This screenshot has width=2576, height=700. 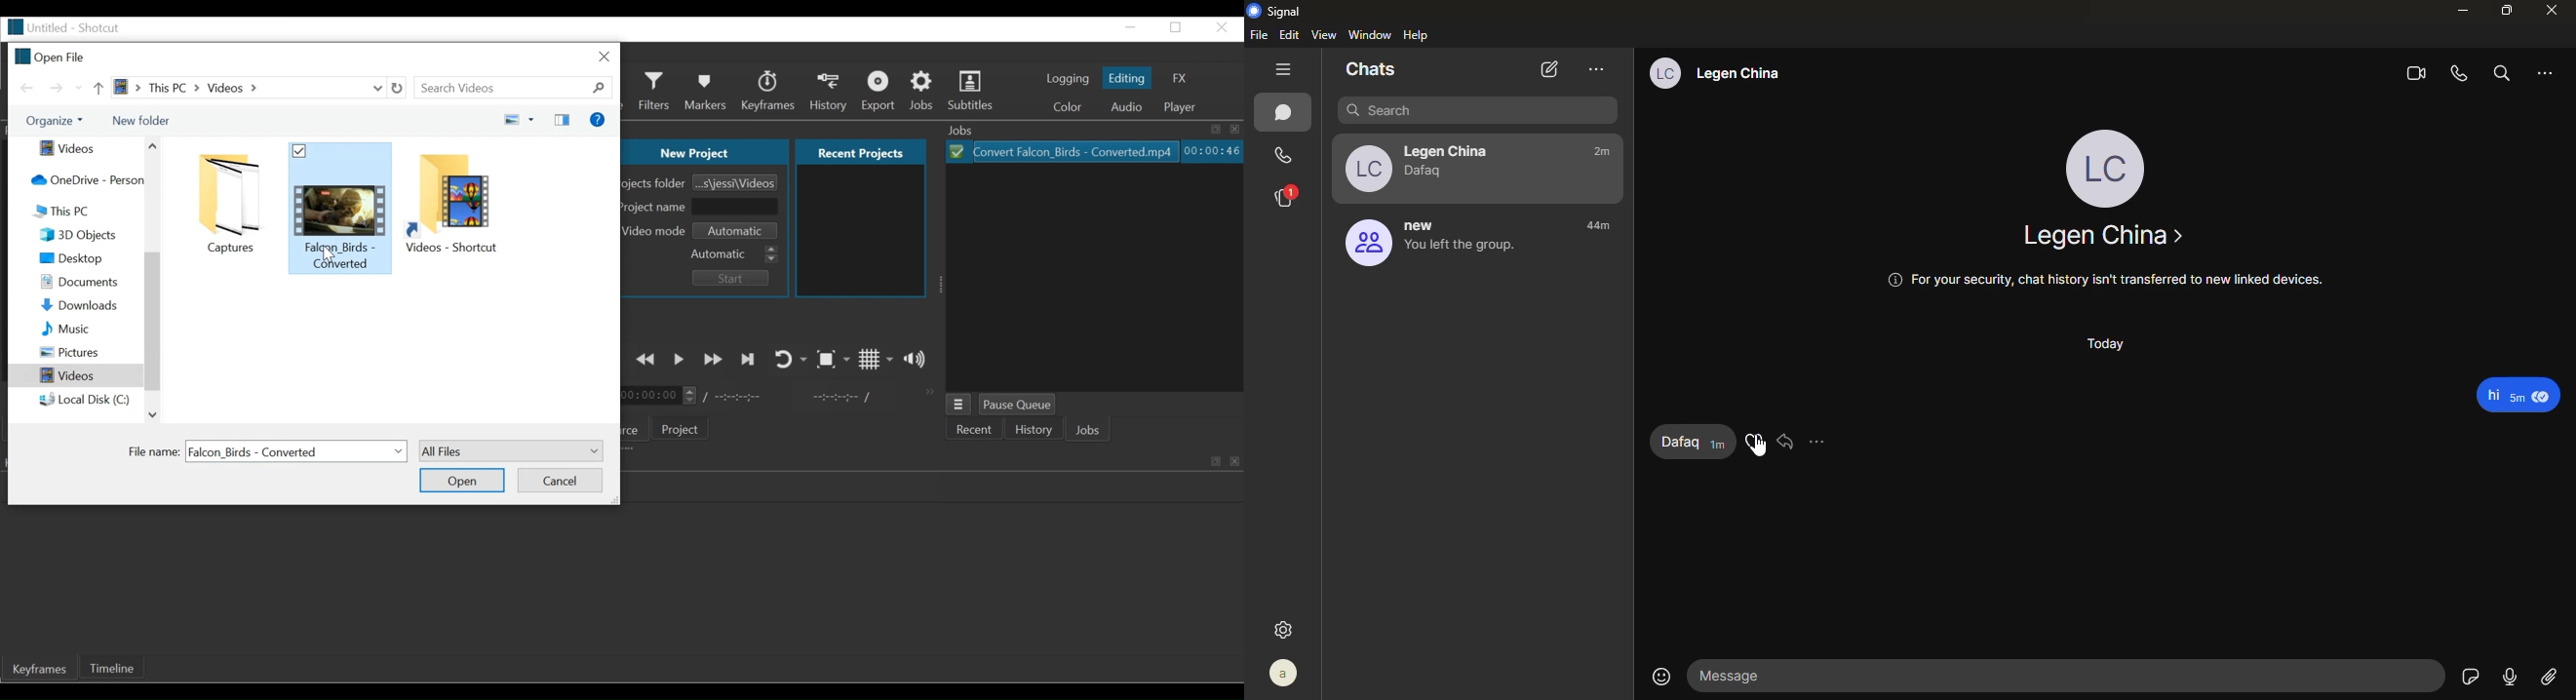 I want to click on Color, so click(x=1071, y=108).